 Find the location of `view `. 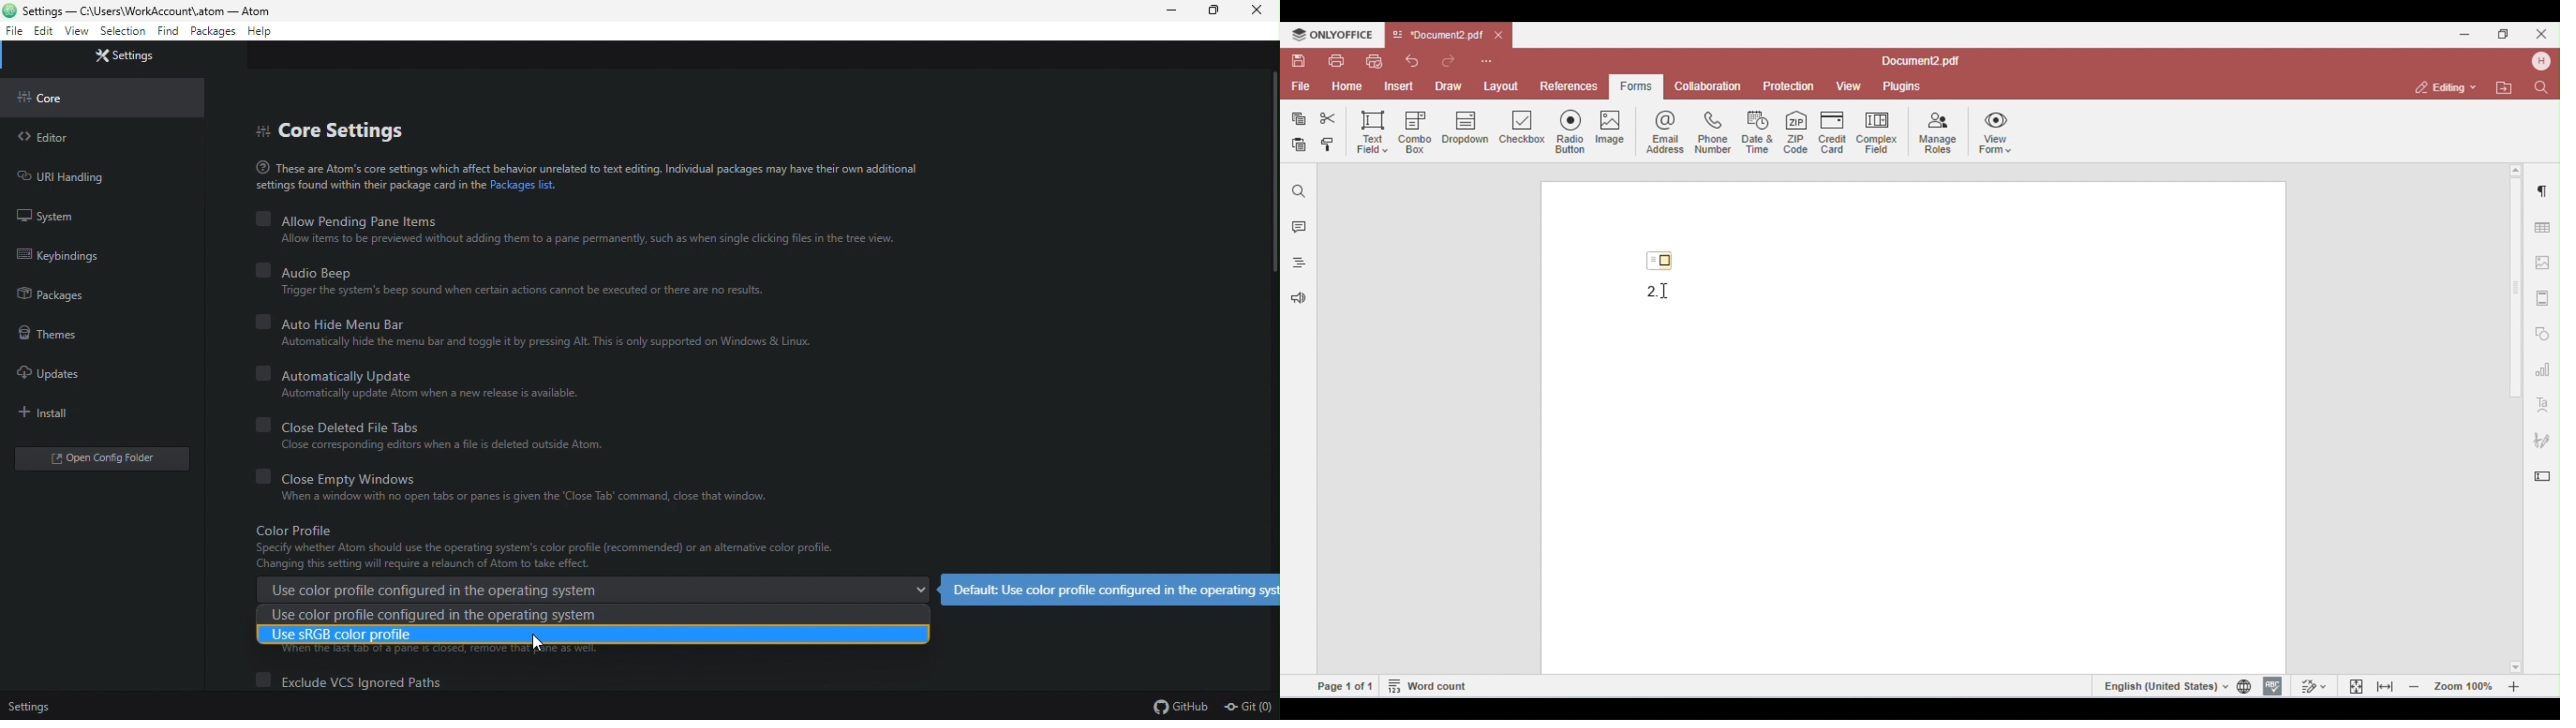

view  is located at coordinates (78, 32).